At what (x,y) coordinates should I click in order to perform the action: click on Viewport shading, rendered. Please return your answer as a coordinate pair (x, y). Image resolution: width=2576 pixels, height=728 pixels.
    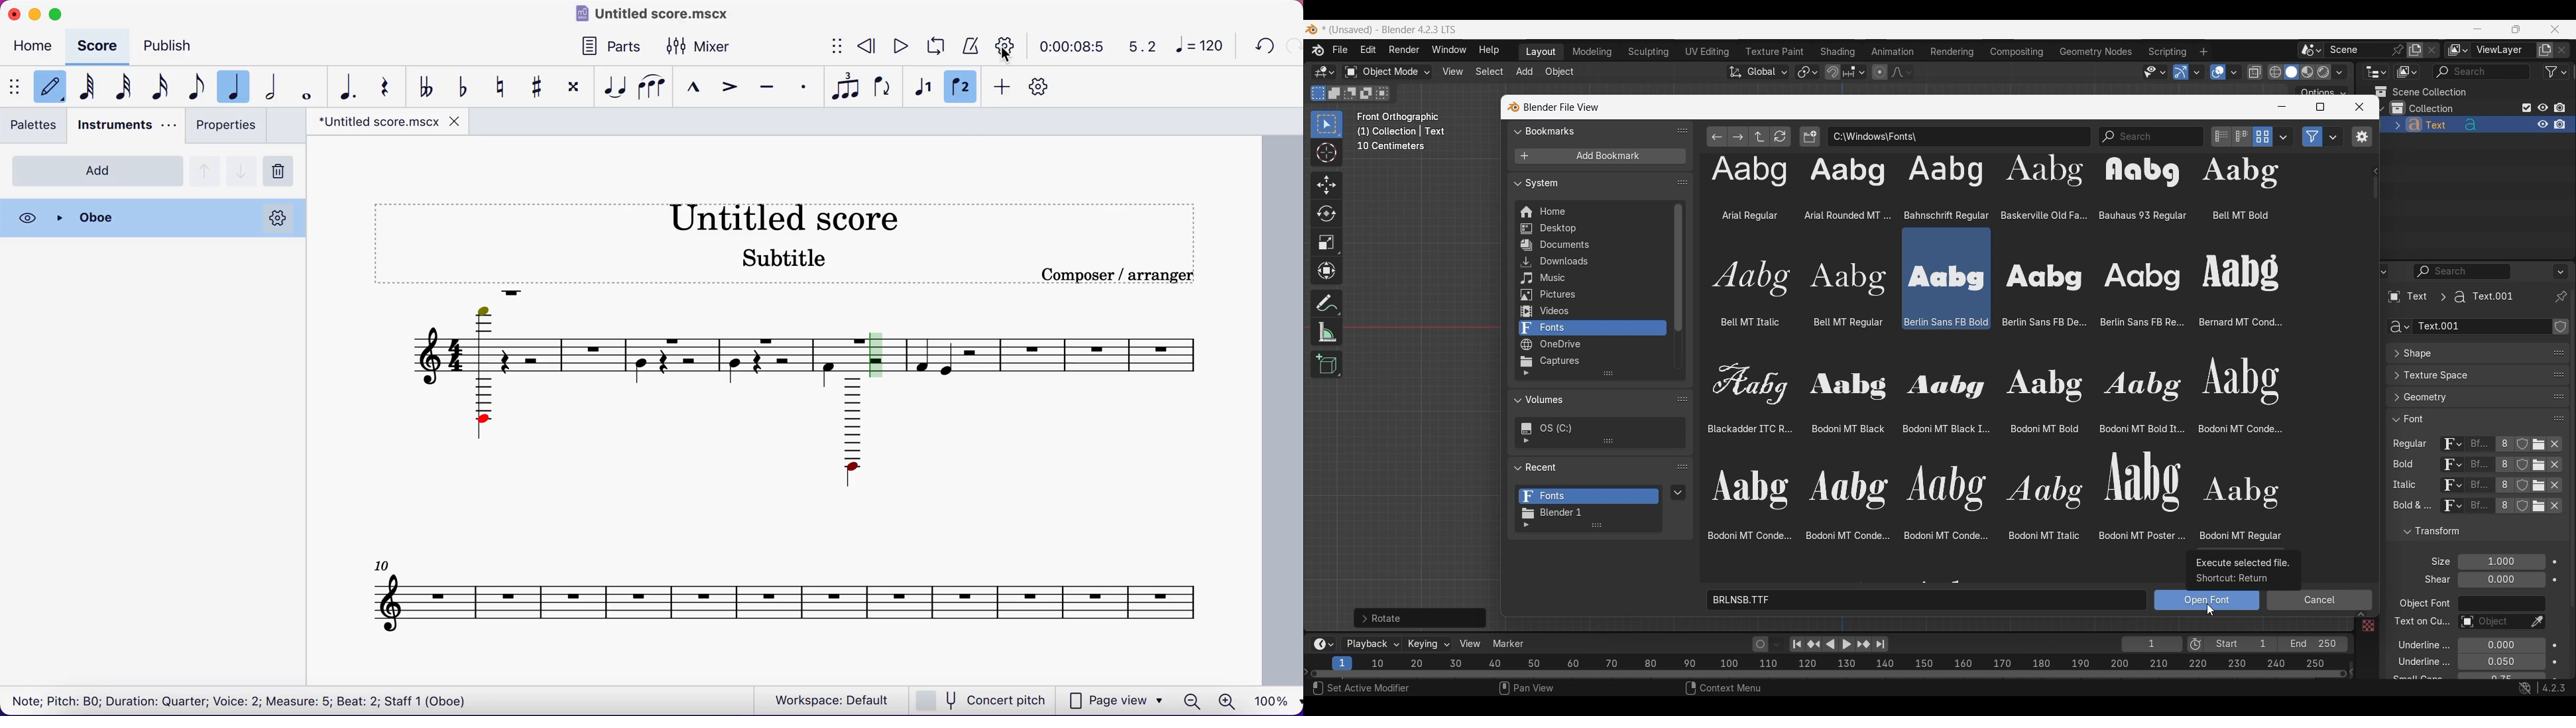
    Looking at the image, I should click on (2323, 72).